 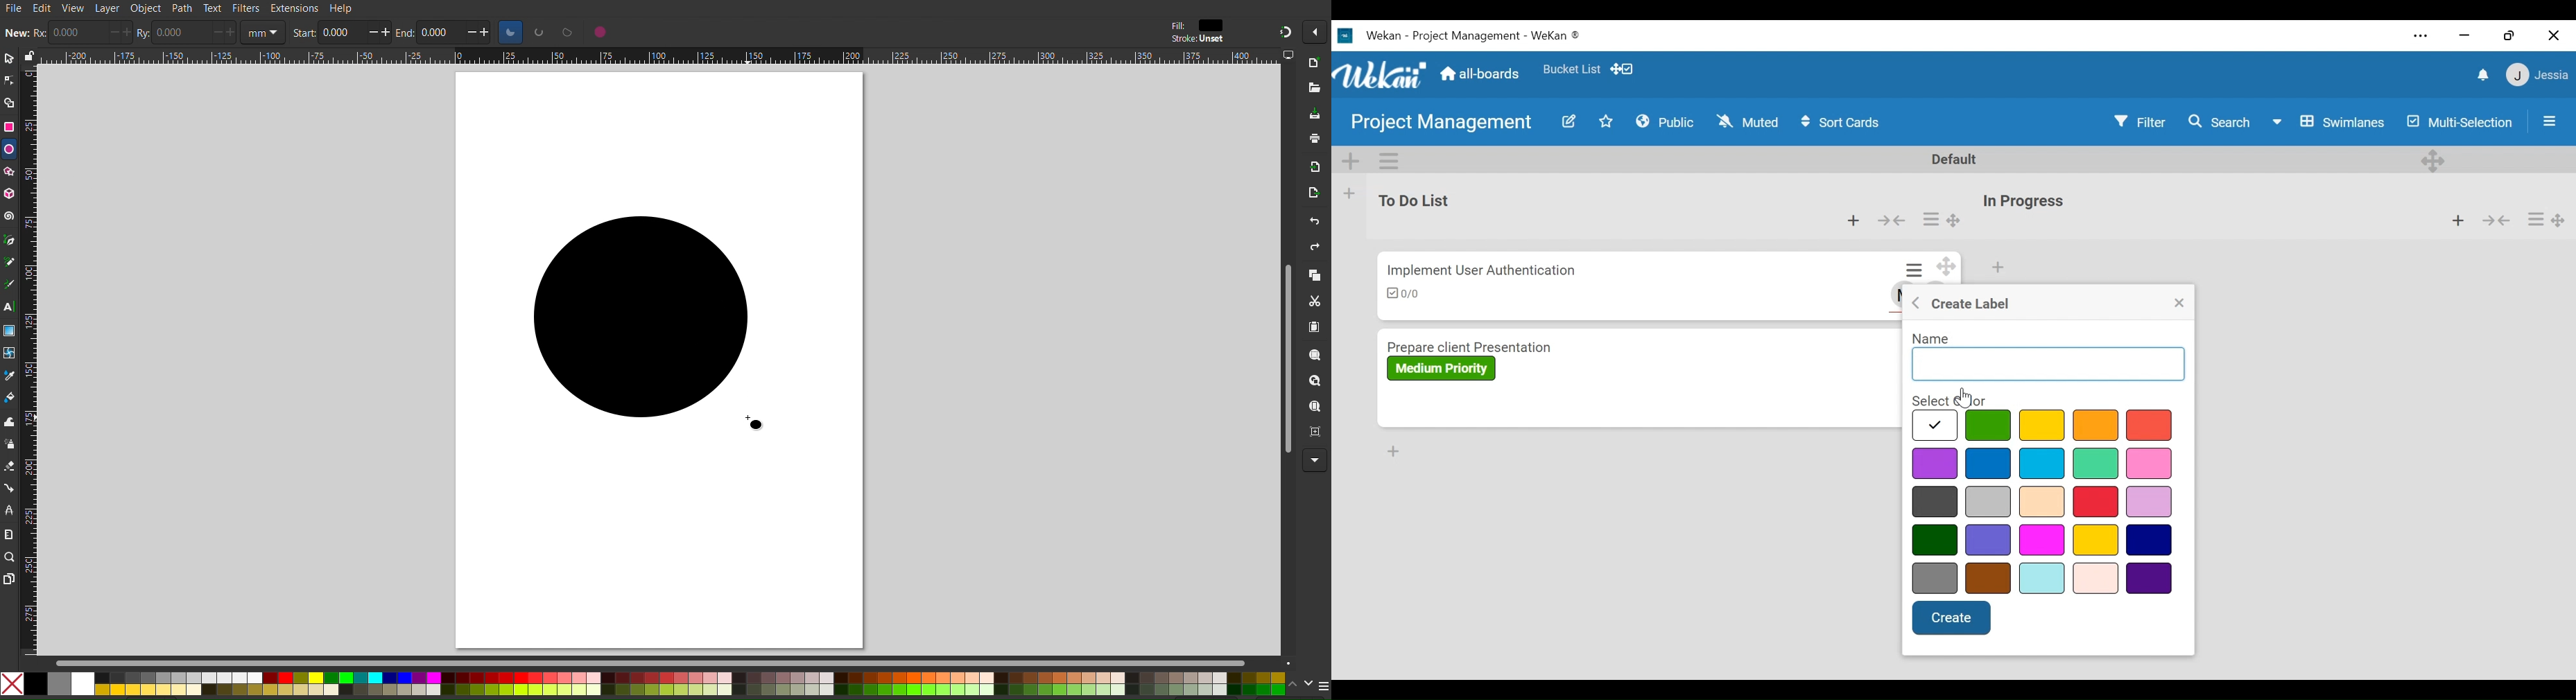 I want to click on close, so click(x=2554, y=36).